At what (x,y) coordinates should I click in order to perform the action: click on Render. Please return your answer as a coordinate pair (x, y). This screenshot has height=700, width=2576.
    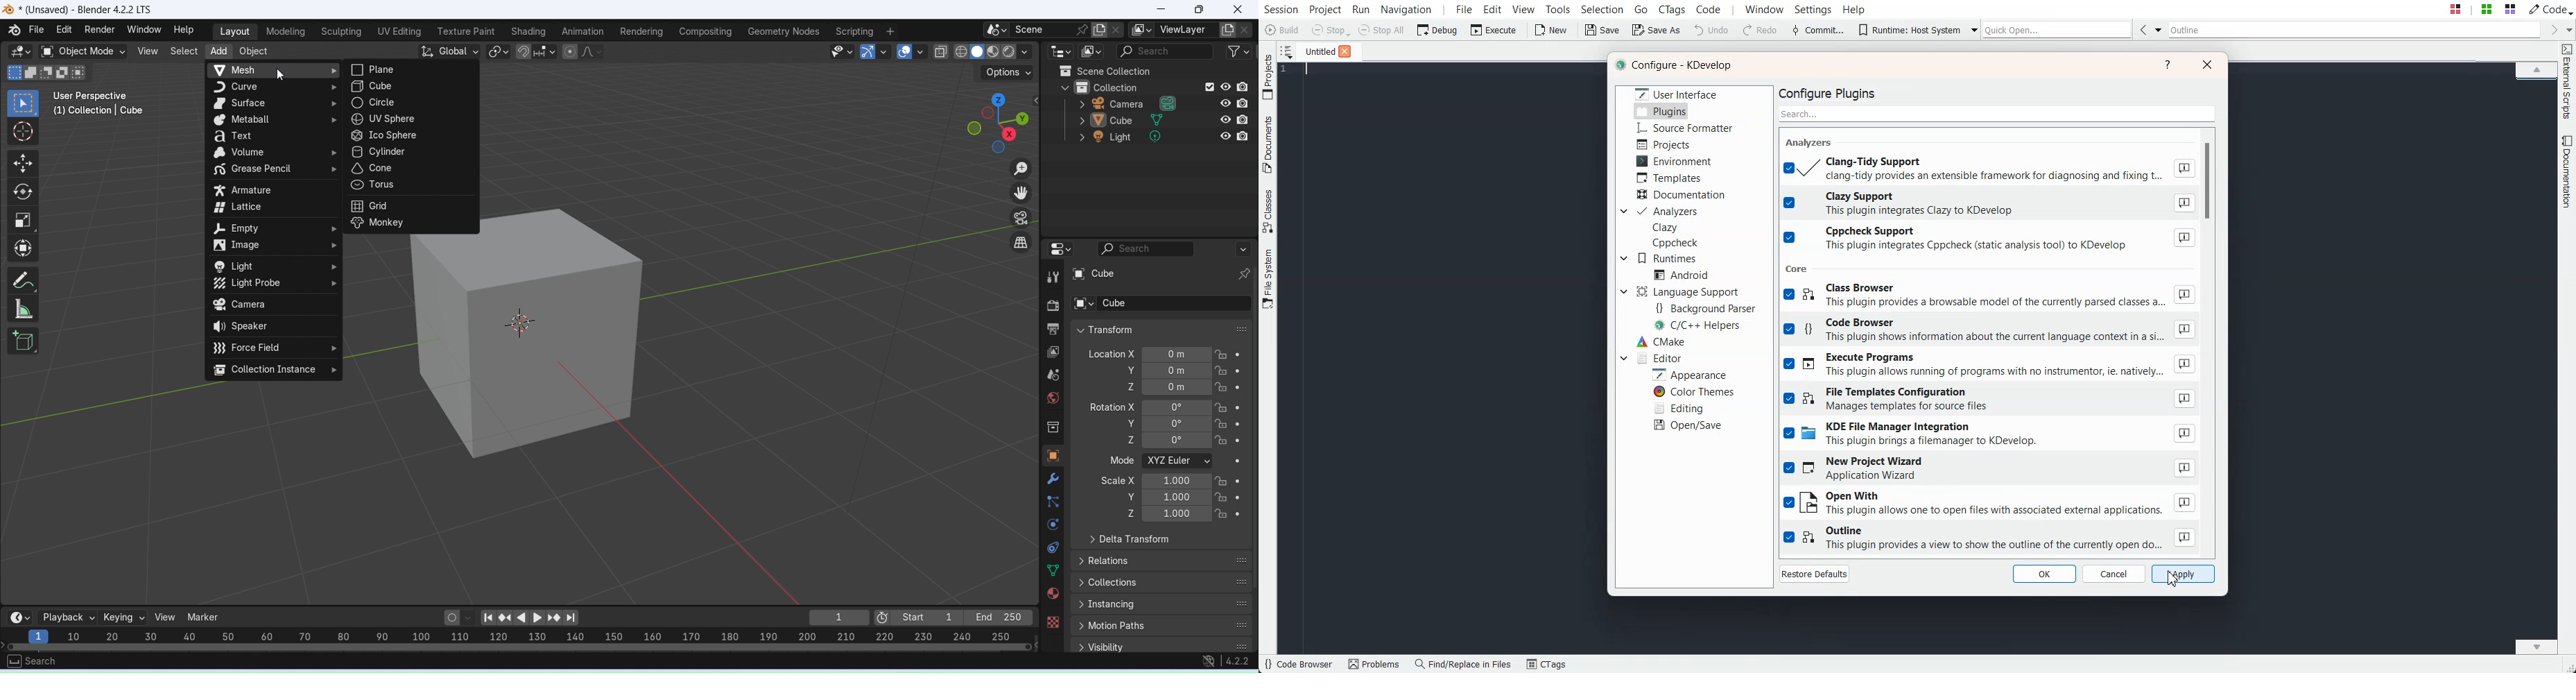
    Looking at the image, I should click on (1051, 306).